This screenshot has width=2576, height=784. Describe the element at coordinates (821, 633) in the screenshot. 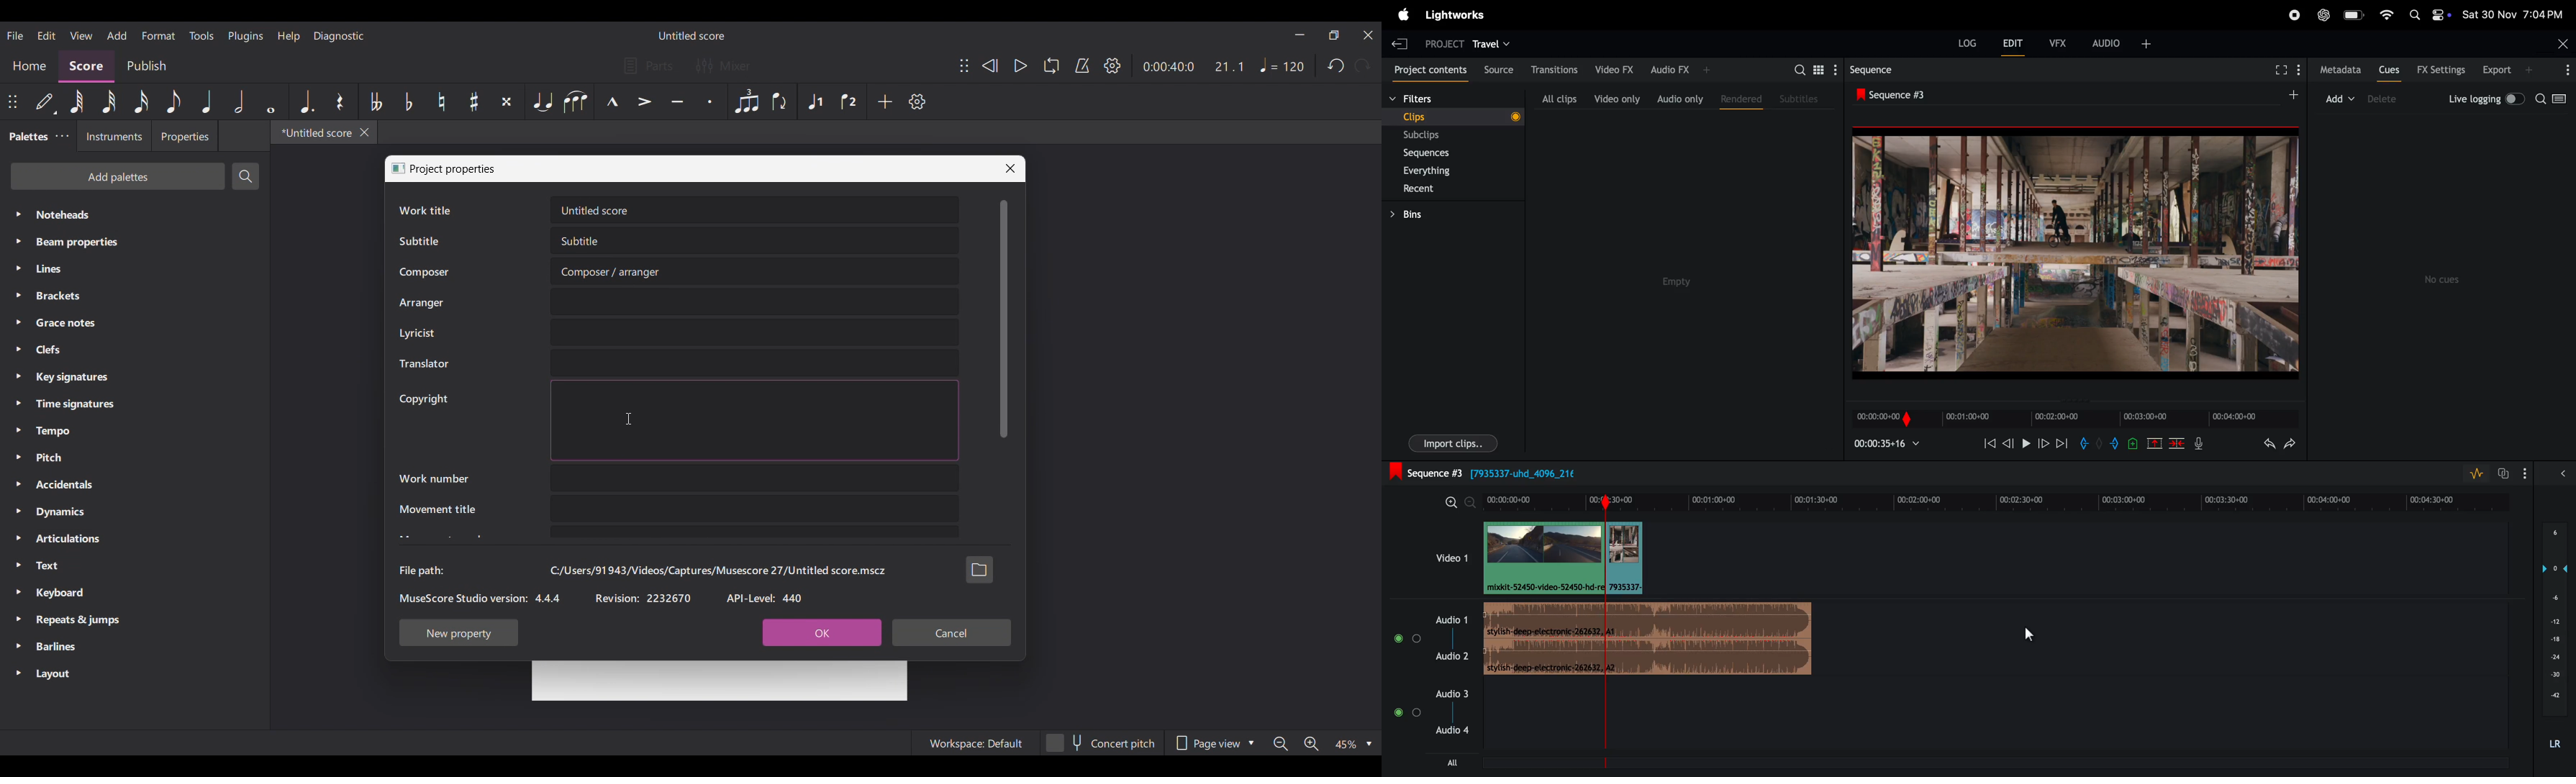

I see `OK` at that location.